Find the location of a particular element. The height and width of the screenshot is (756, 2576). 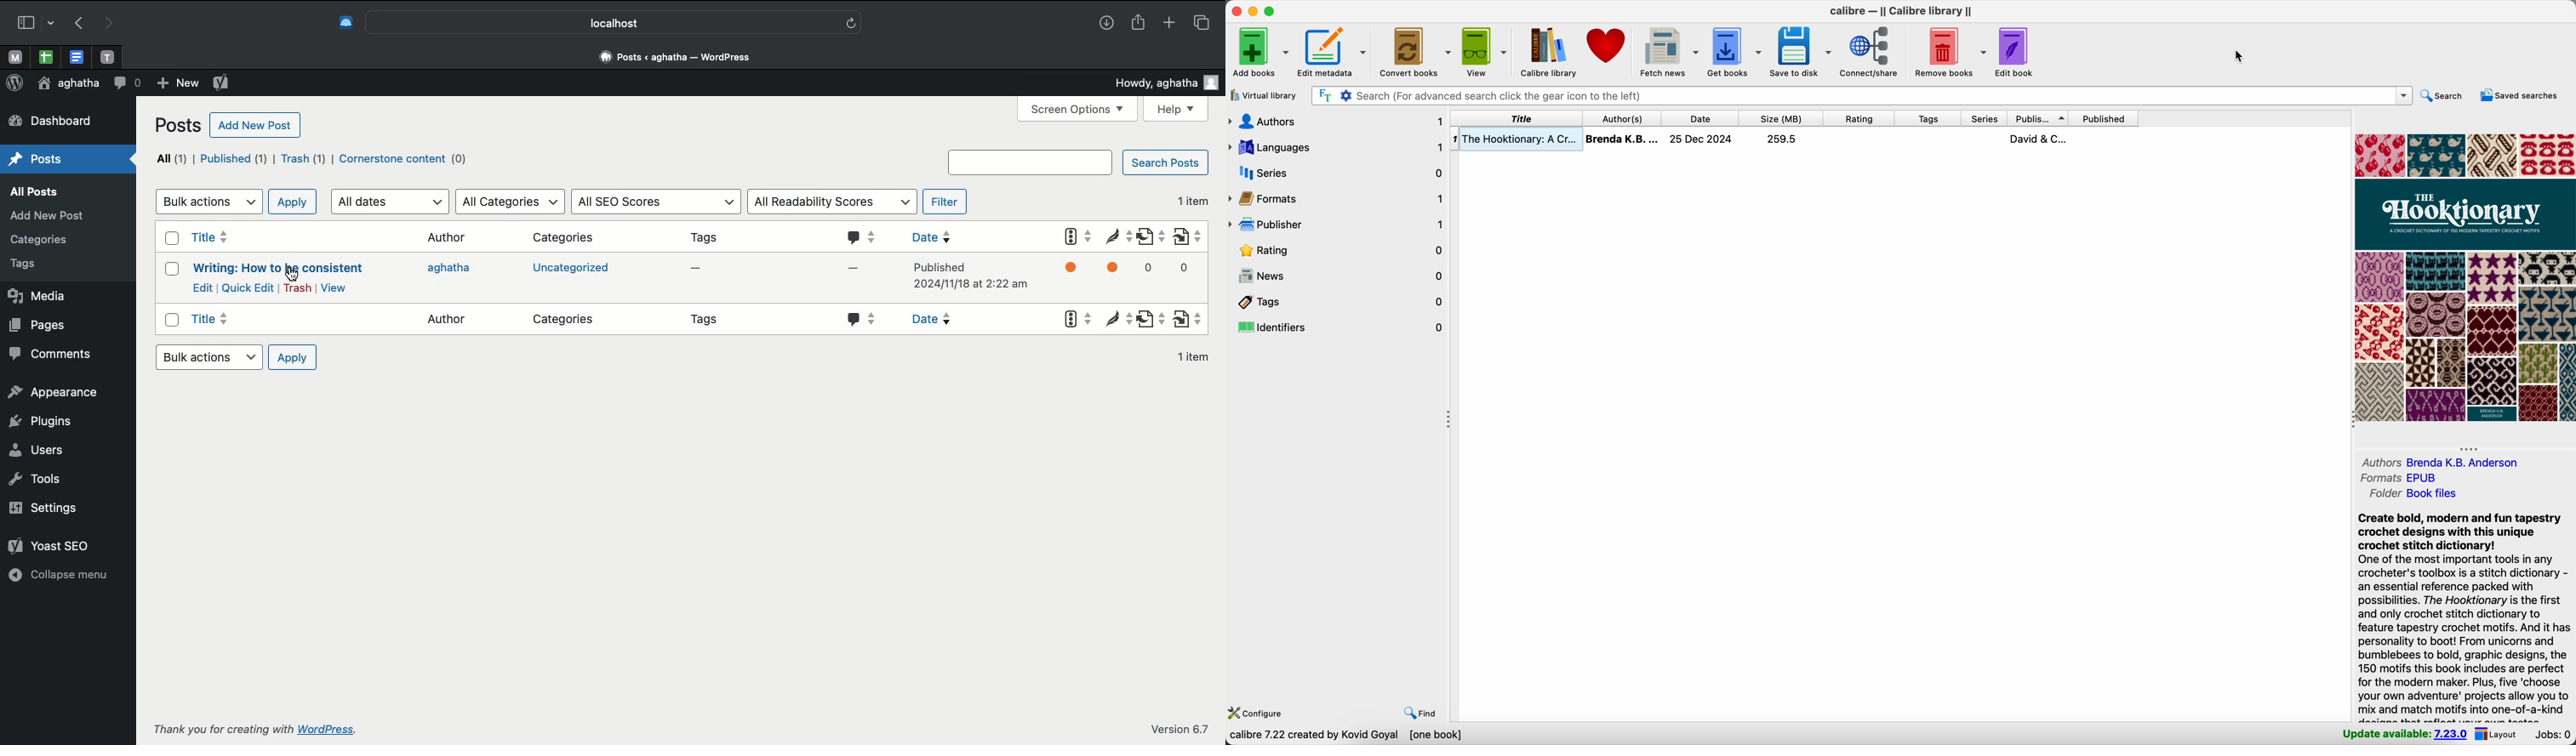

synopsis is located at coordinates (2463, 616).